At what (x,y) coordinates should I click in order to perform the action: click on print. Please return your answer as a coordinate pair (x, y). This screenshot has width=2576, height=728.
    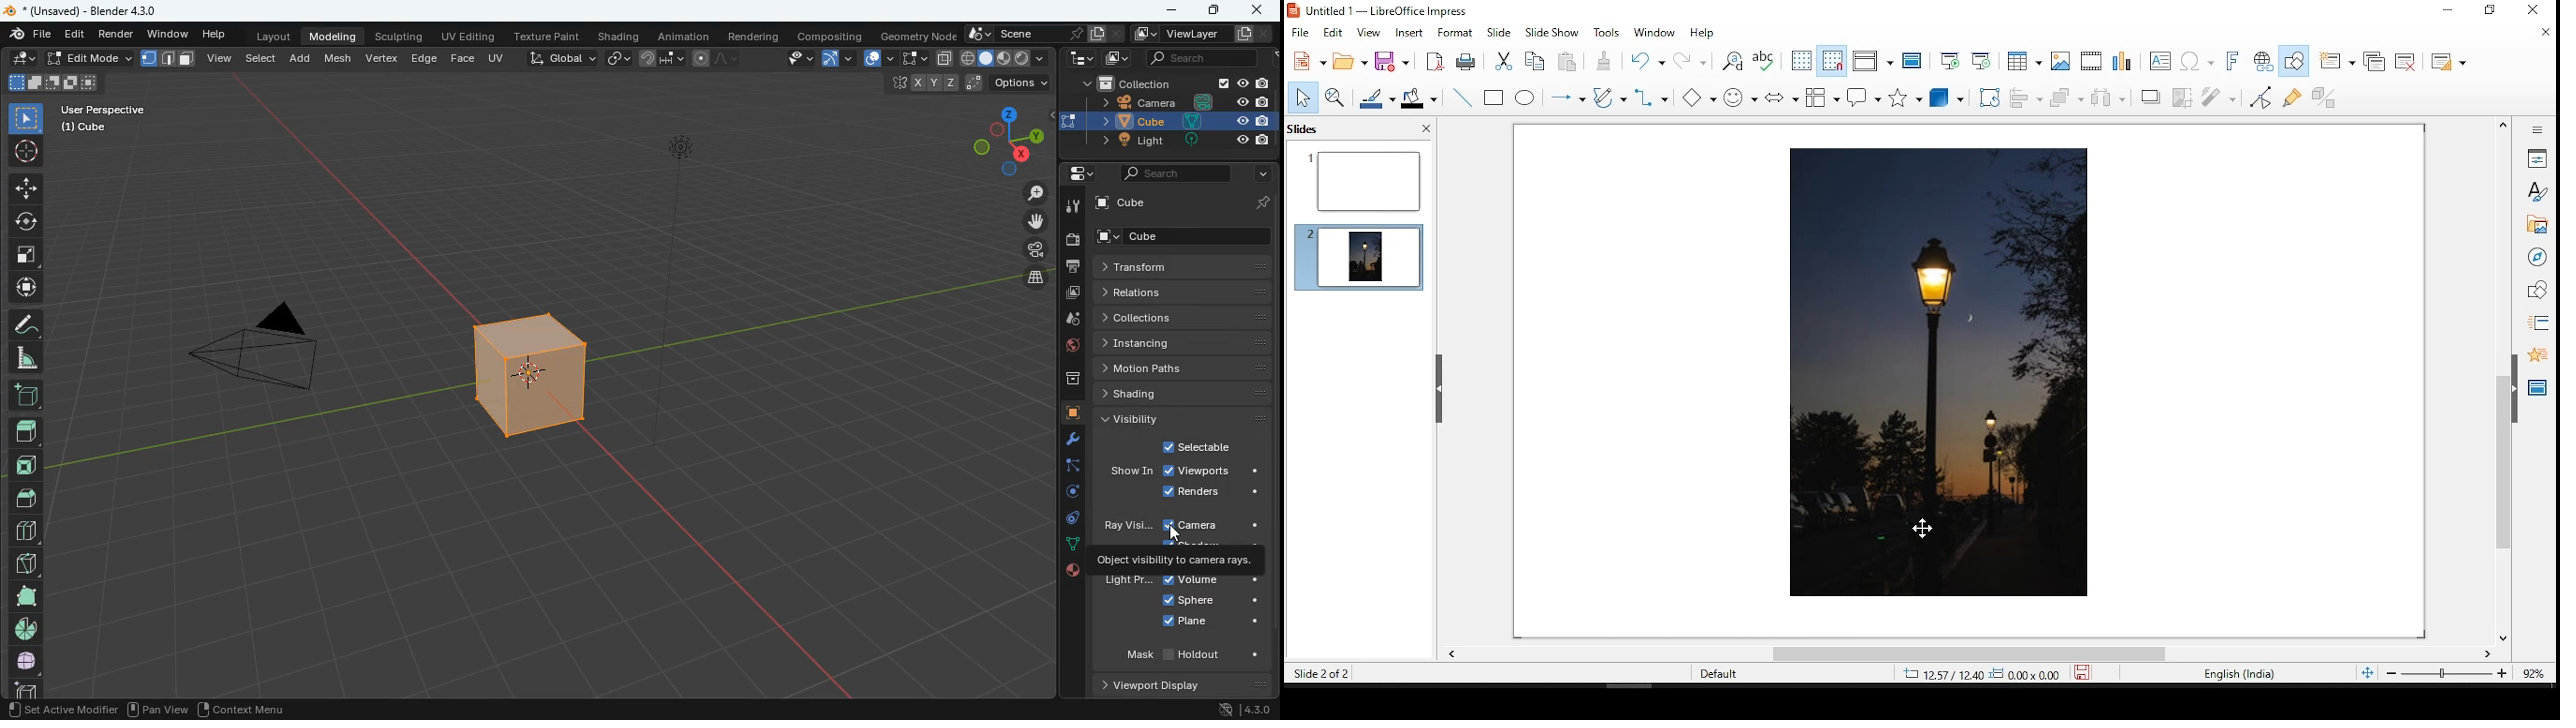
    Looking at the image, I should click on (1466, 62).